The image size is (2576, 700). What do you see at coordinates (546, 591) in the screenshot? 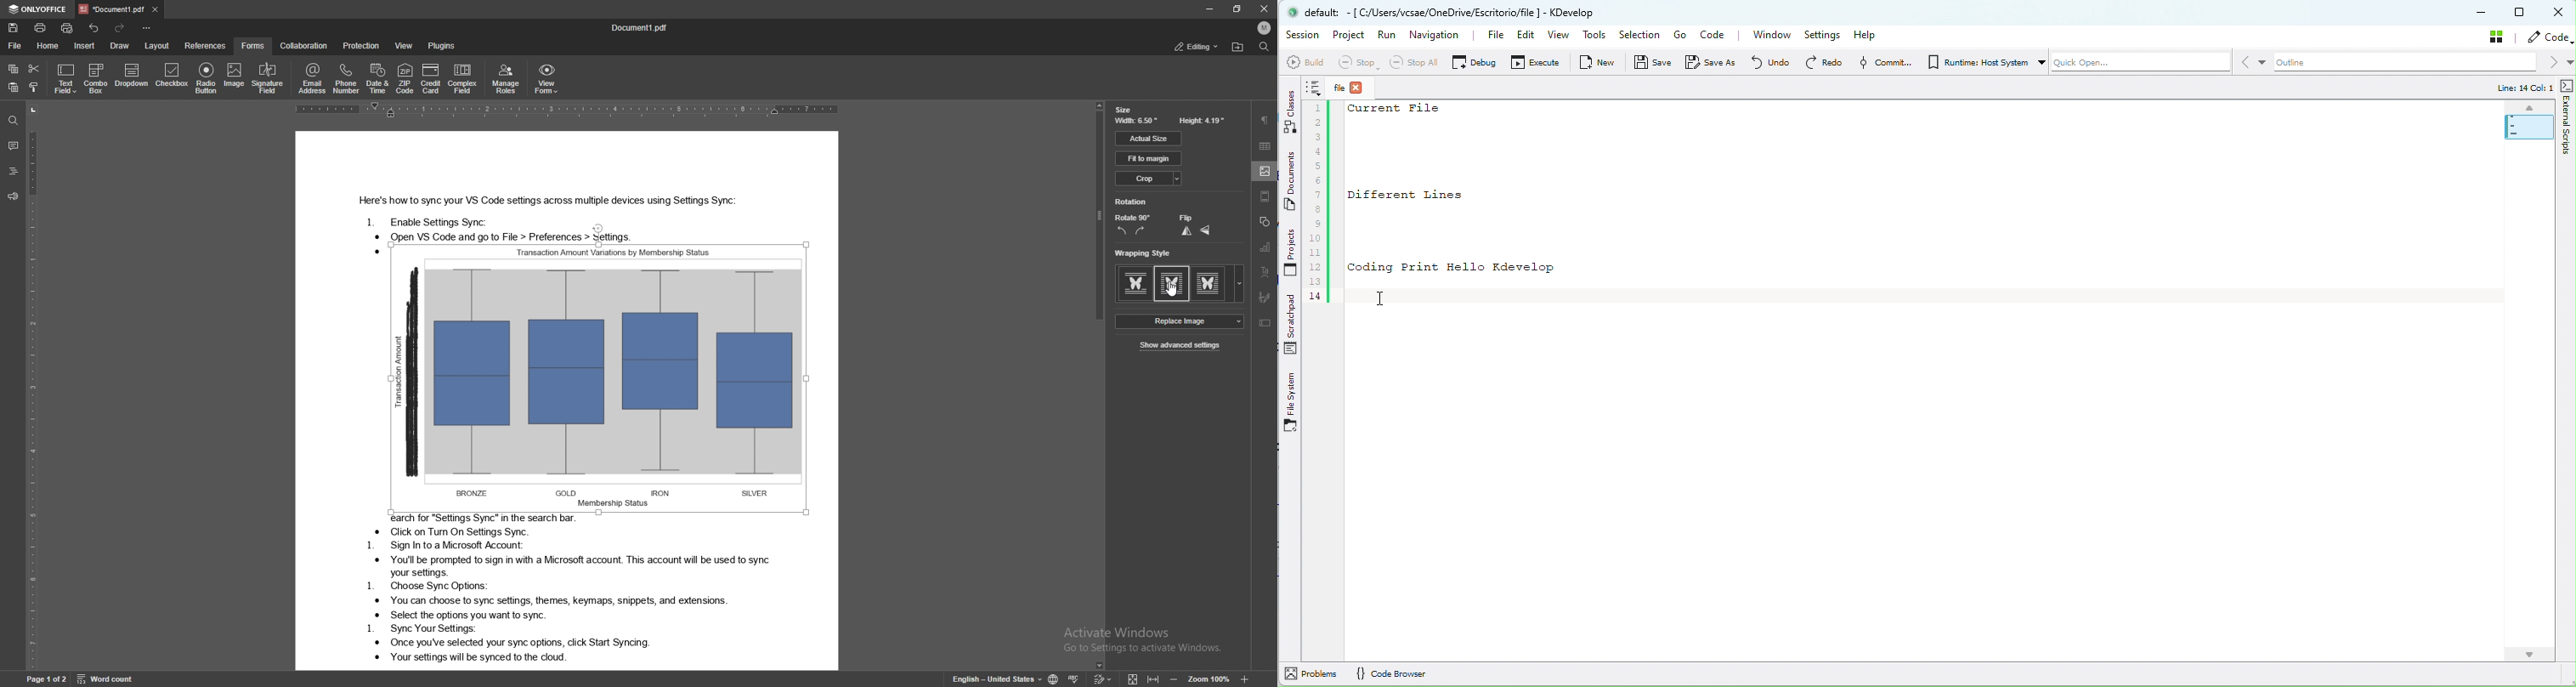
I see `Text` at bounding box center [546, 591].